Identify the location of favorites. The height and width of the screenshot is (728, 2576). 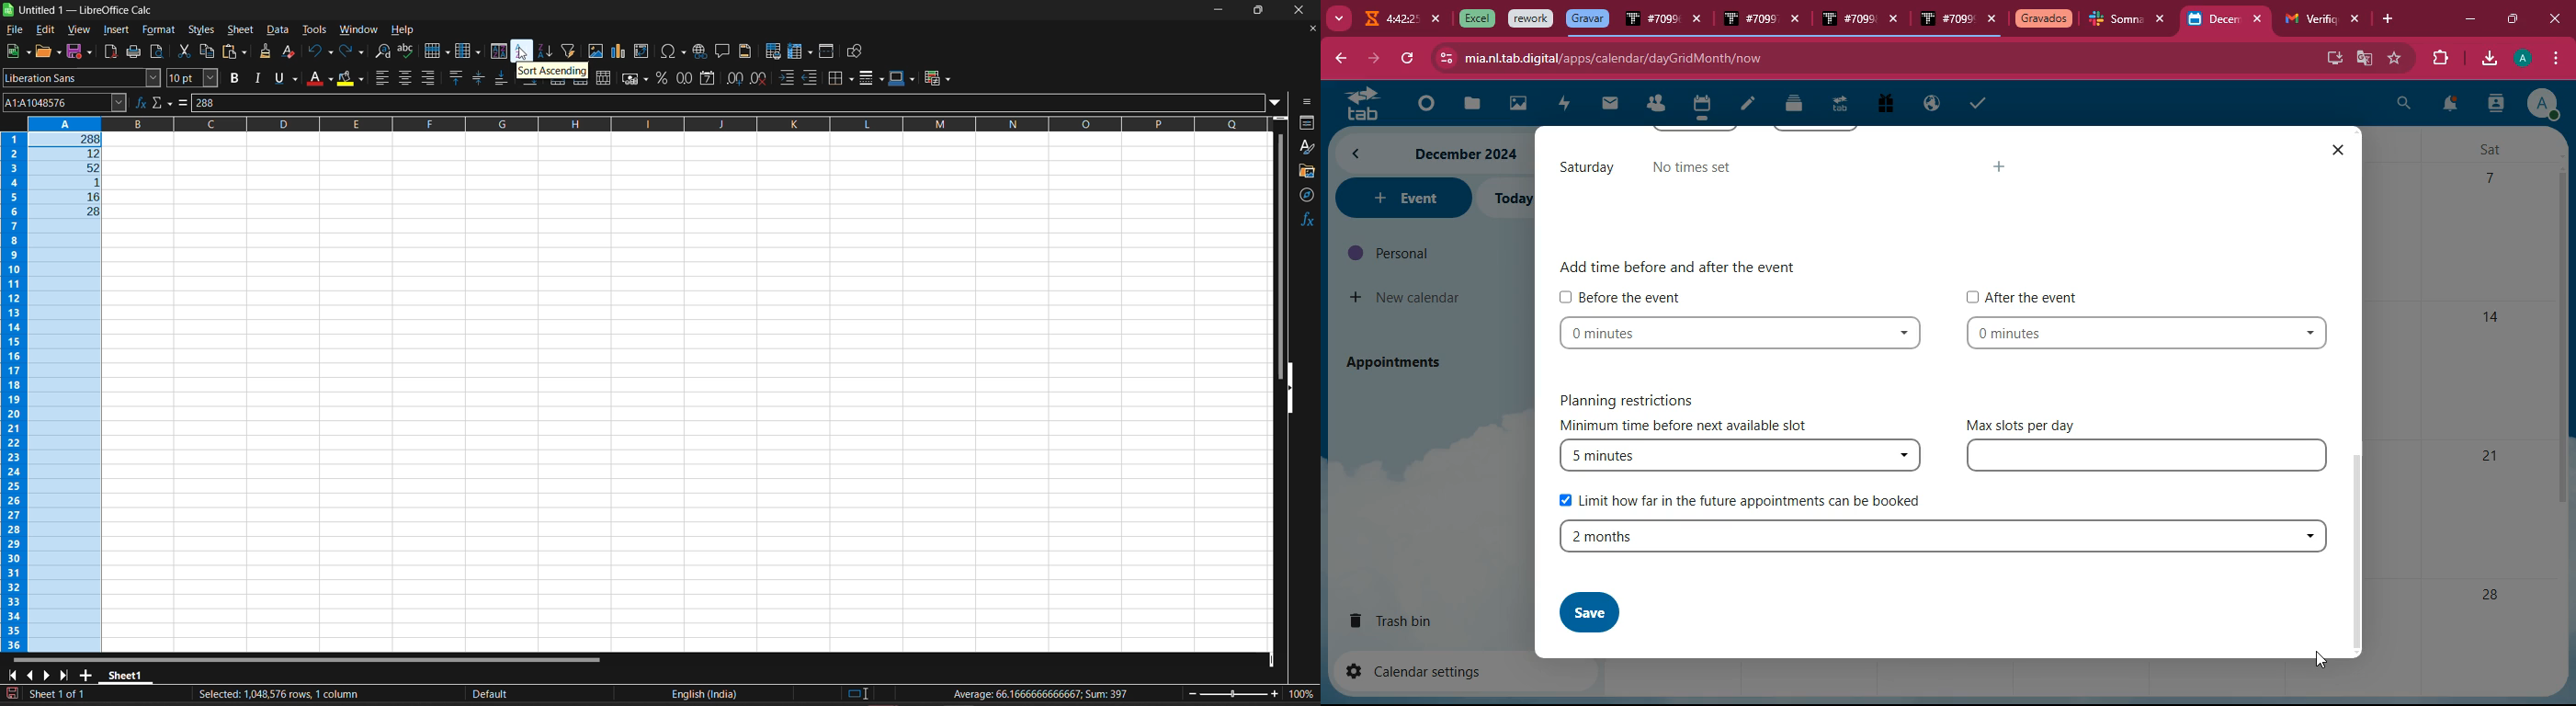
(2396, 58).